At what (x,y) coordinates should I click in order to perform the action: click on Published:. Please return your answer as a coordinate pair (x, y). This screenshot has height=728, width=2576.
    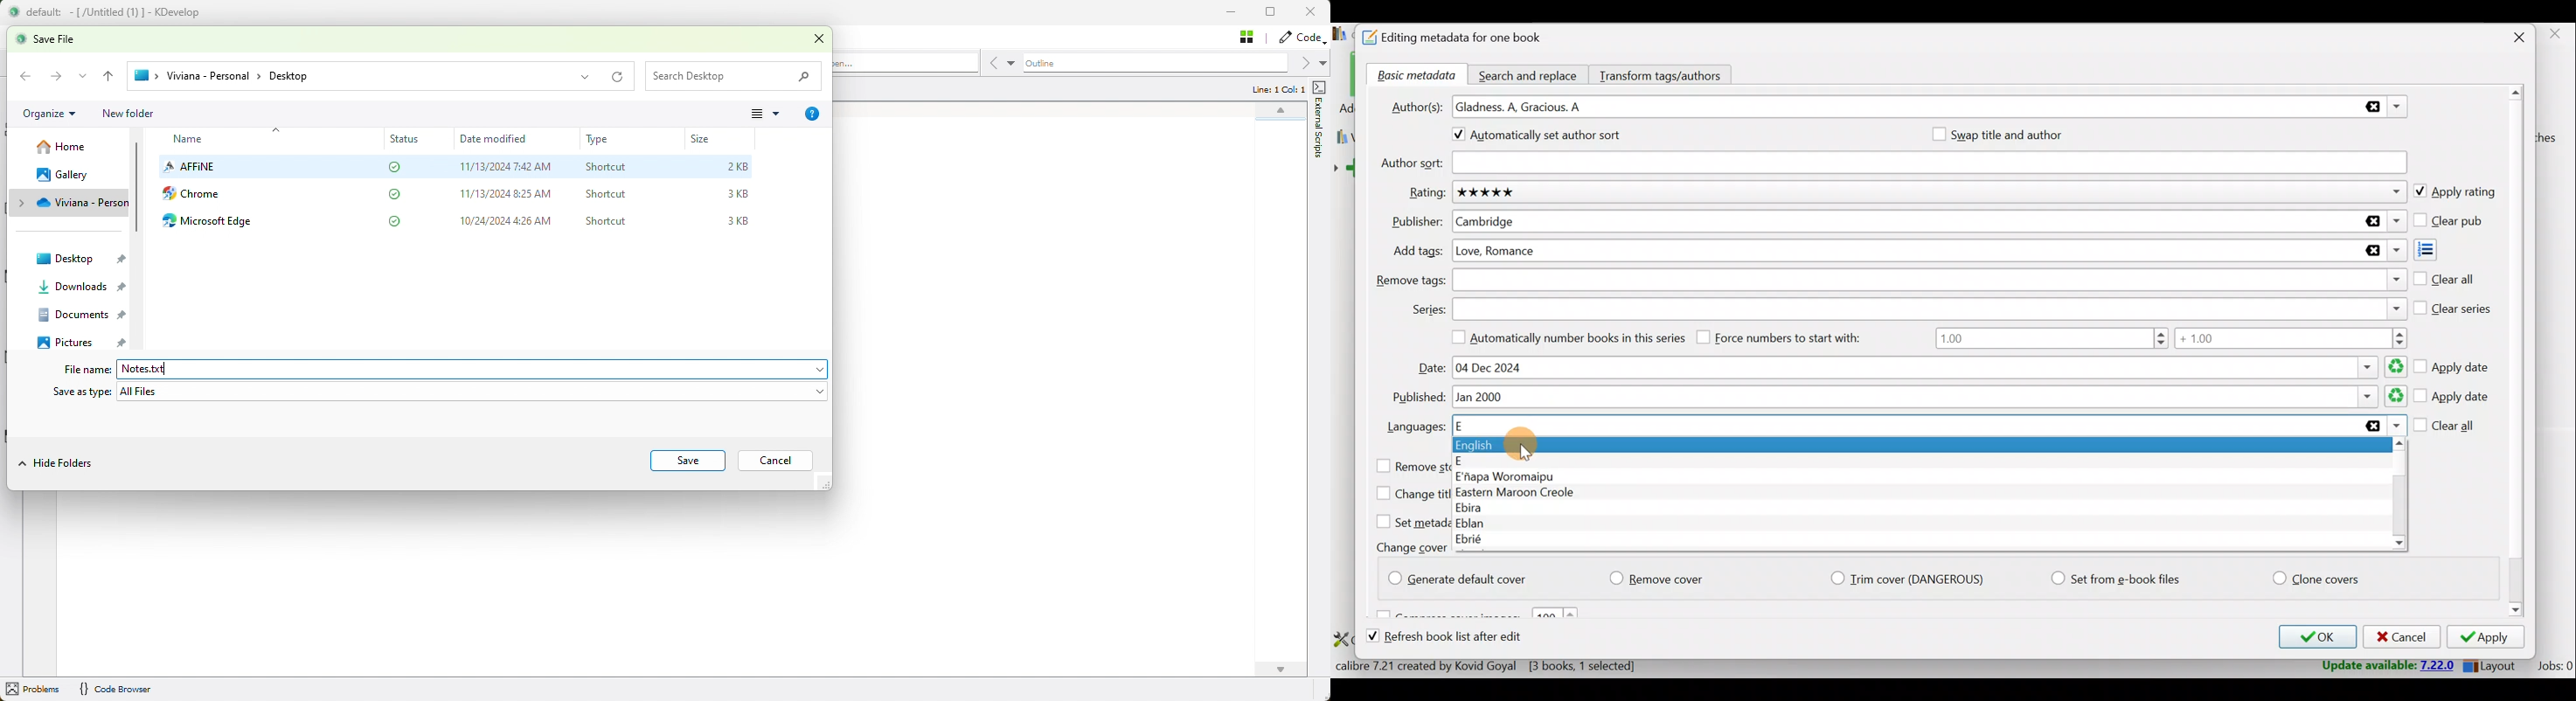
    Looking at the image, I should click on (1416, 398).